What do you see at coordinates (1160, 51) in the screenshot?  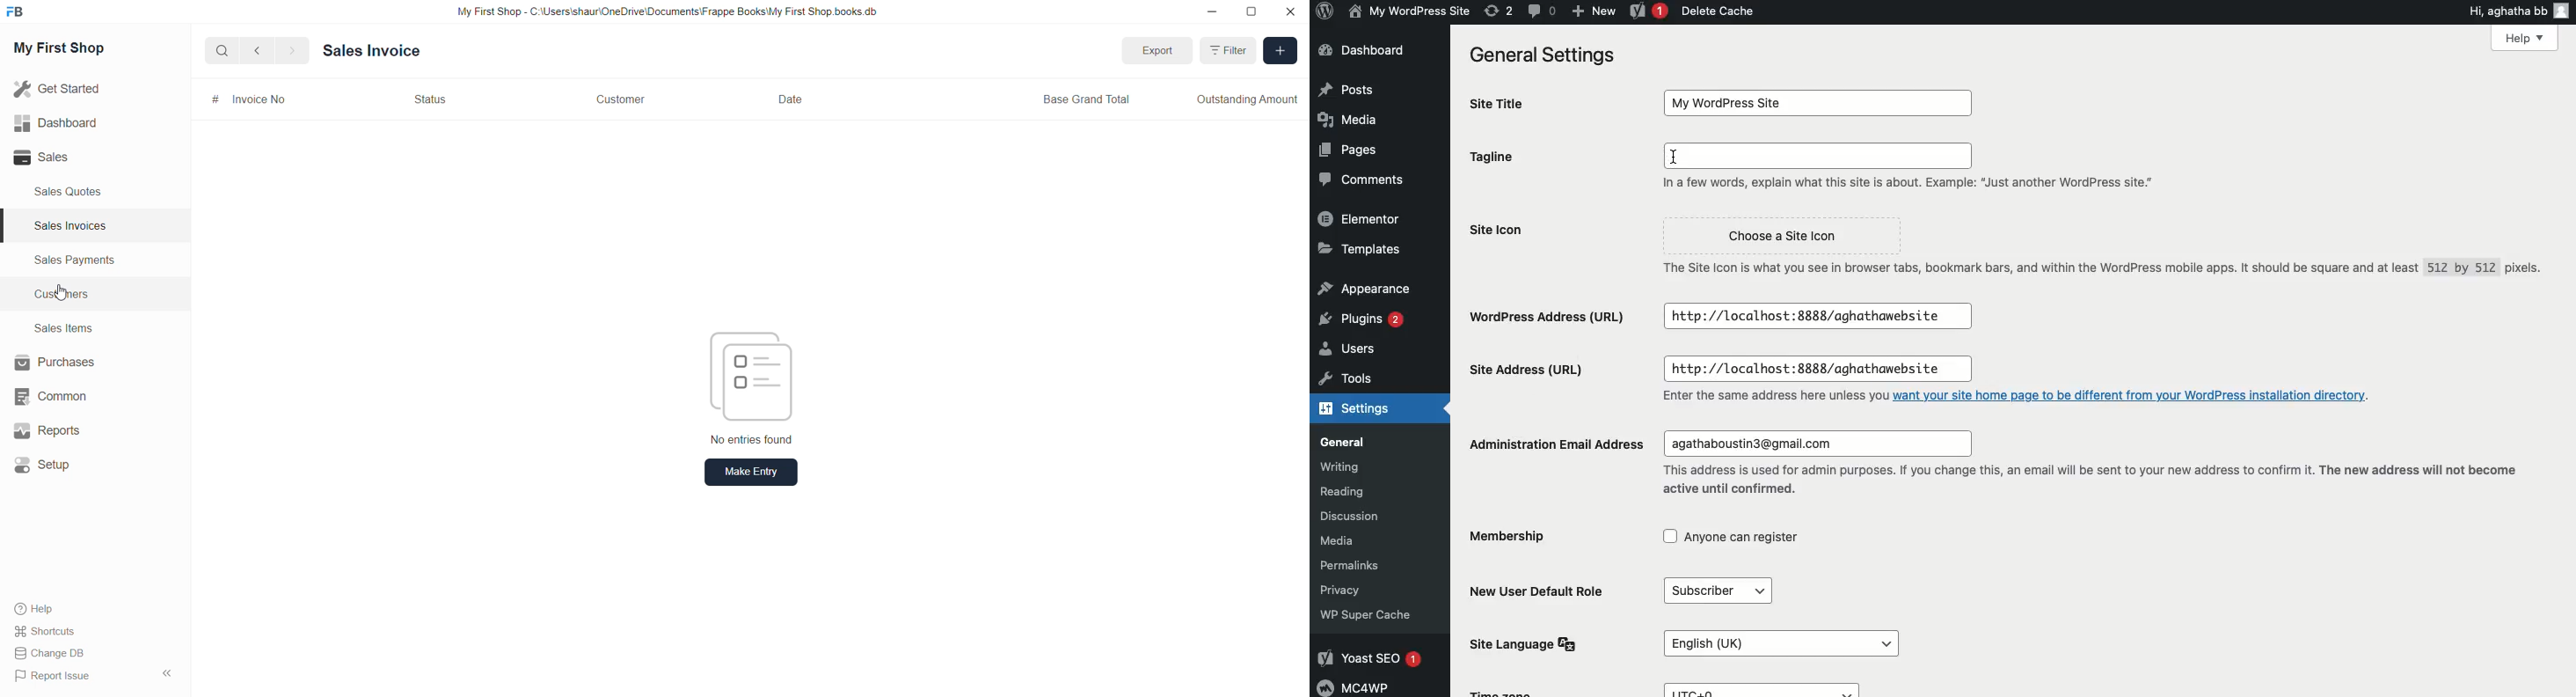 I see `Export` at bounding box center [1160, 51].